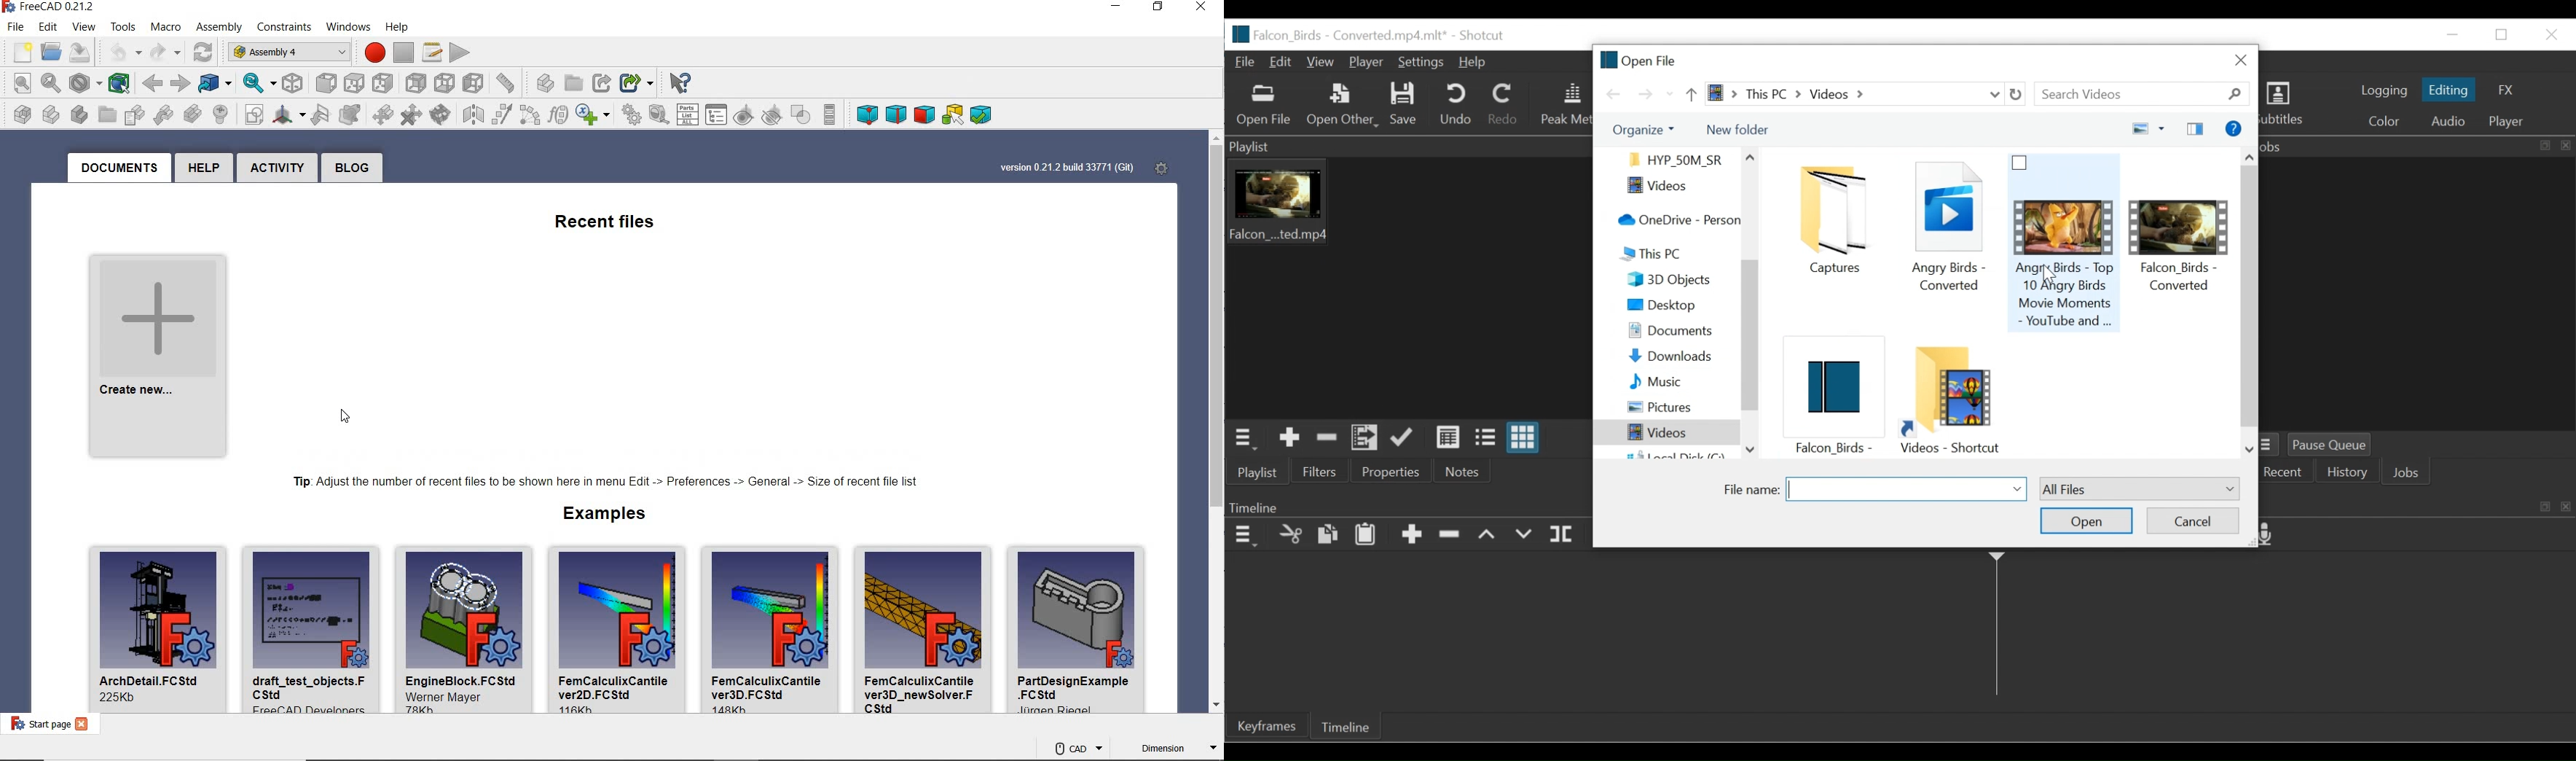 This screenshot has height=784, width=2576. What do you see at coordinates (830, 115) in the screenshot?
I see `open configuration panel` at bounding box center [830, 115].